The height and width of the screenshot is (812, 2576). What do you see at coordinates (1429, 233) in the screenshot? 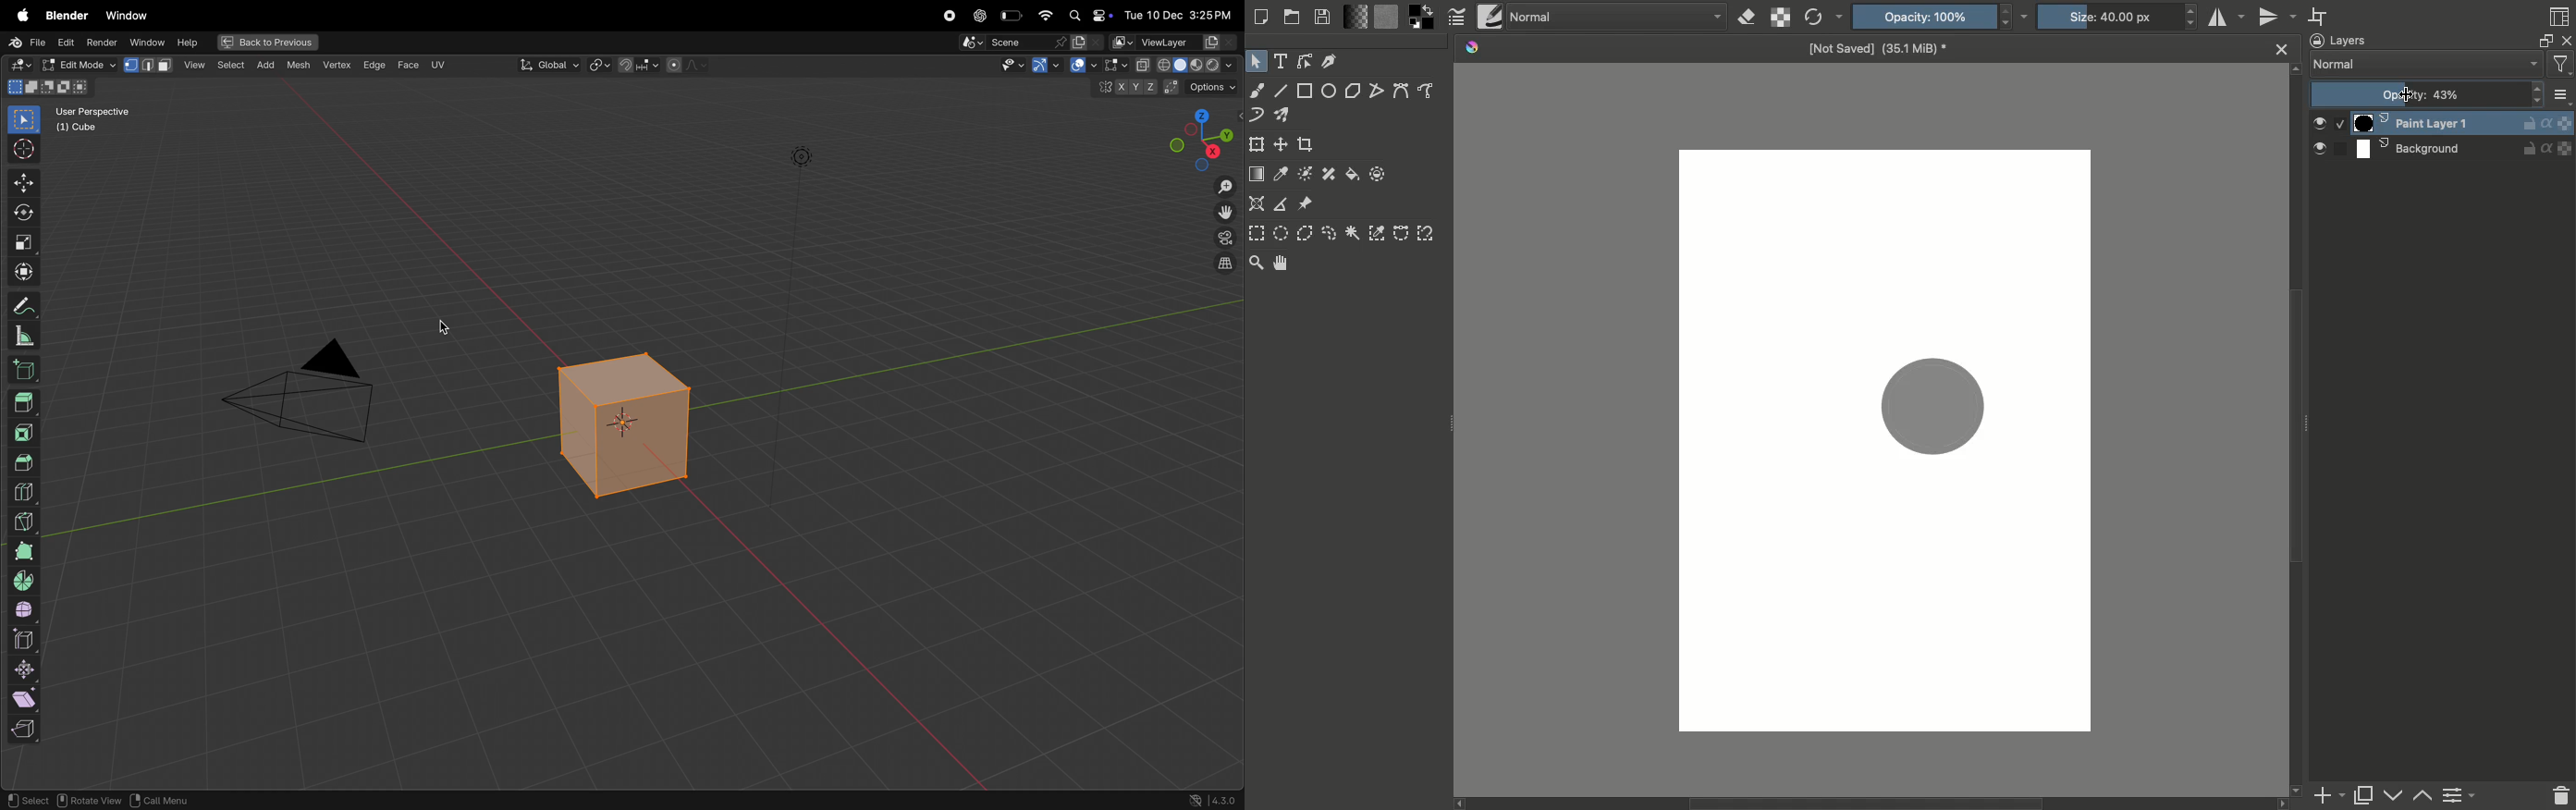
I see `Magnetic curve selection tool` at bounding box center [1429, 233].